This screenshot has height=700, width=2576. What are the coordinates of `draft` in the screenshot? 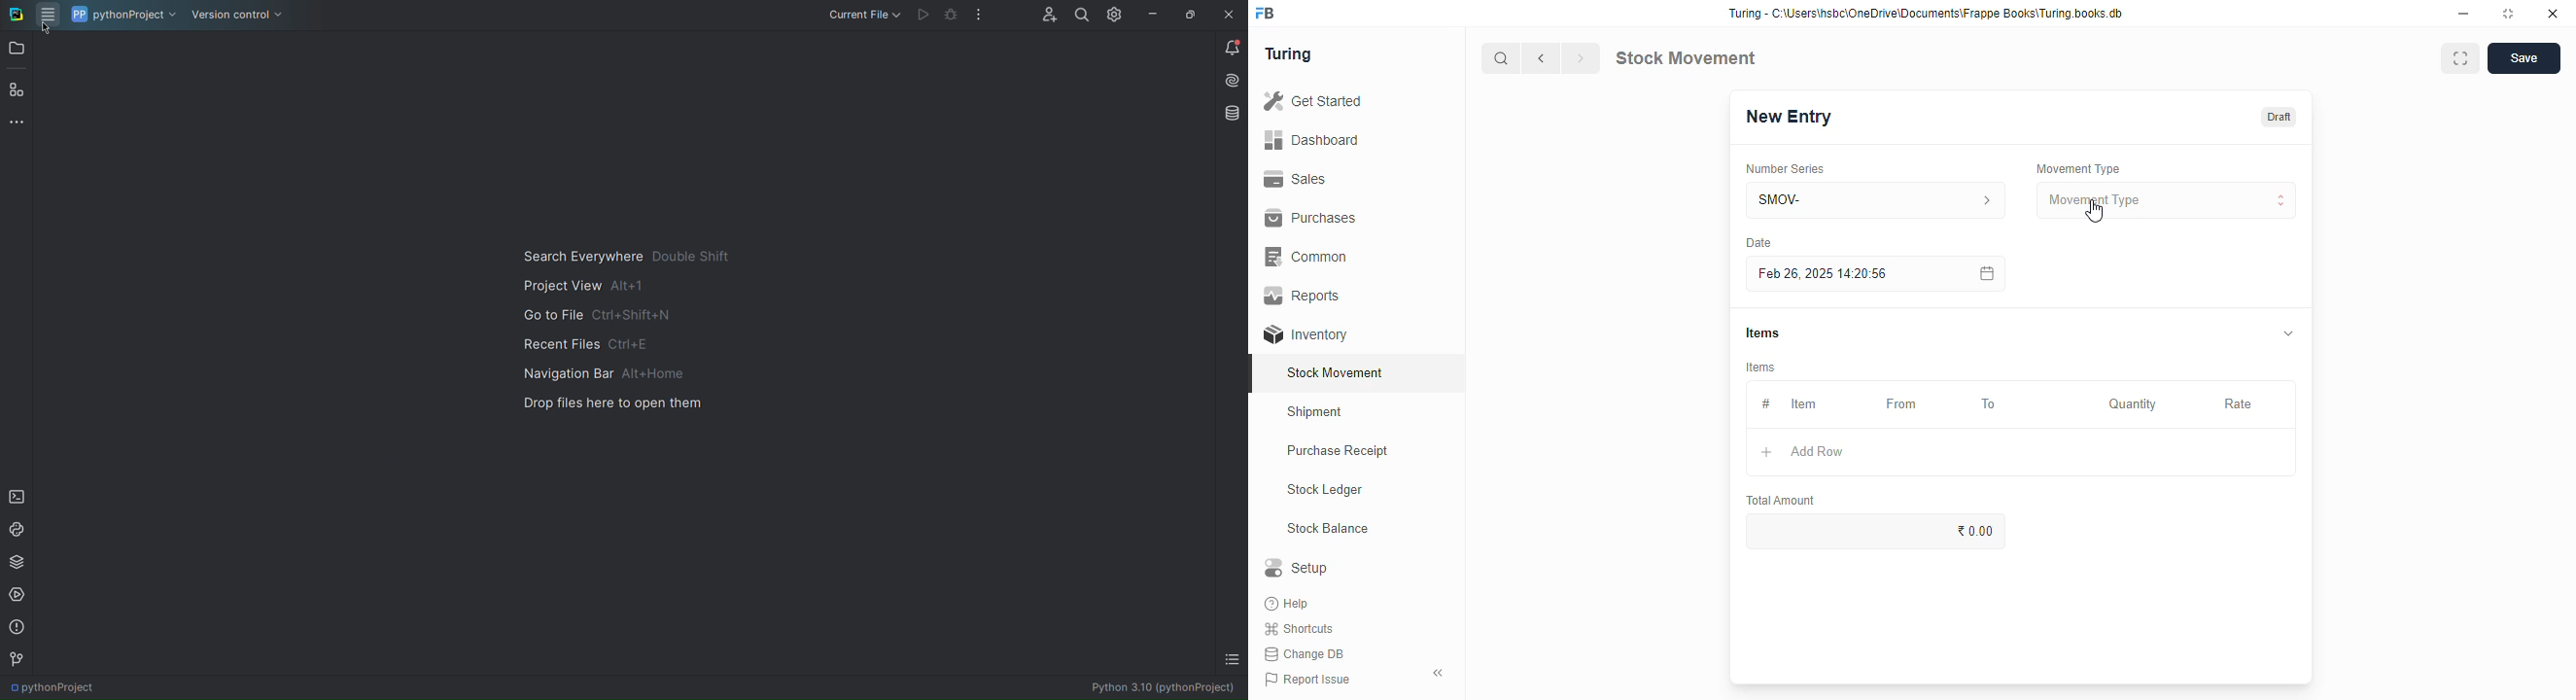 It's located at (2280, 117).